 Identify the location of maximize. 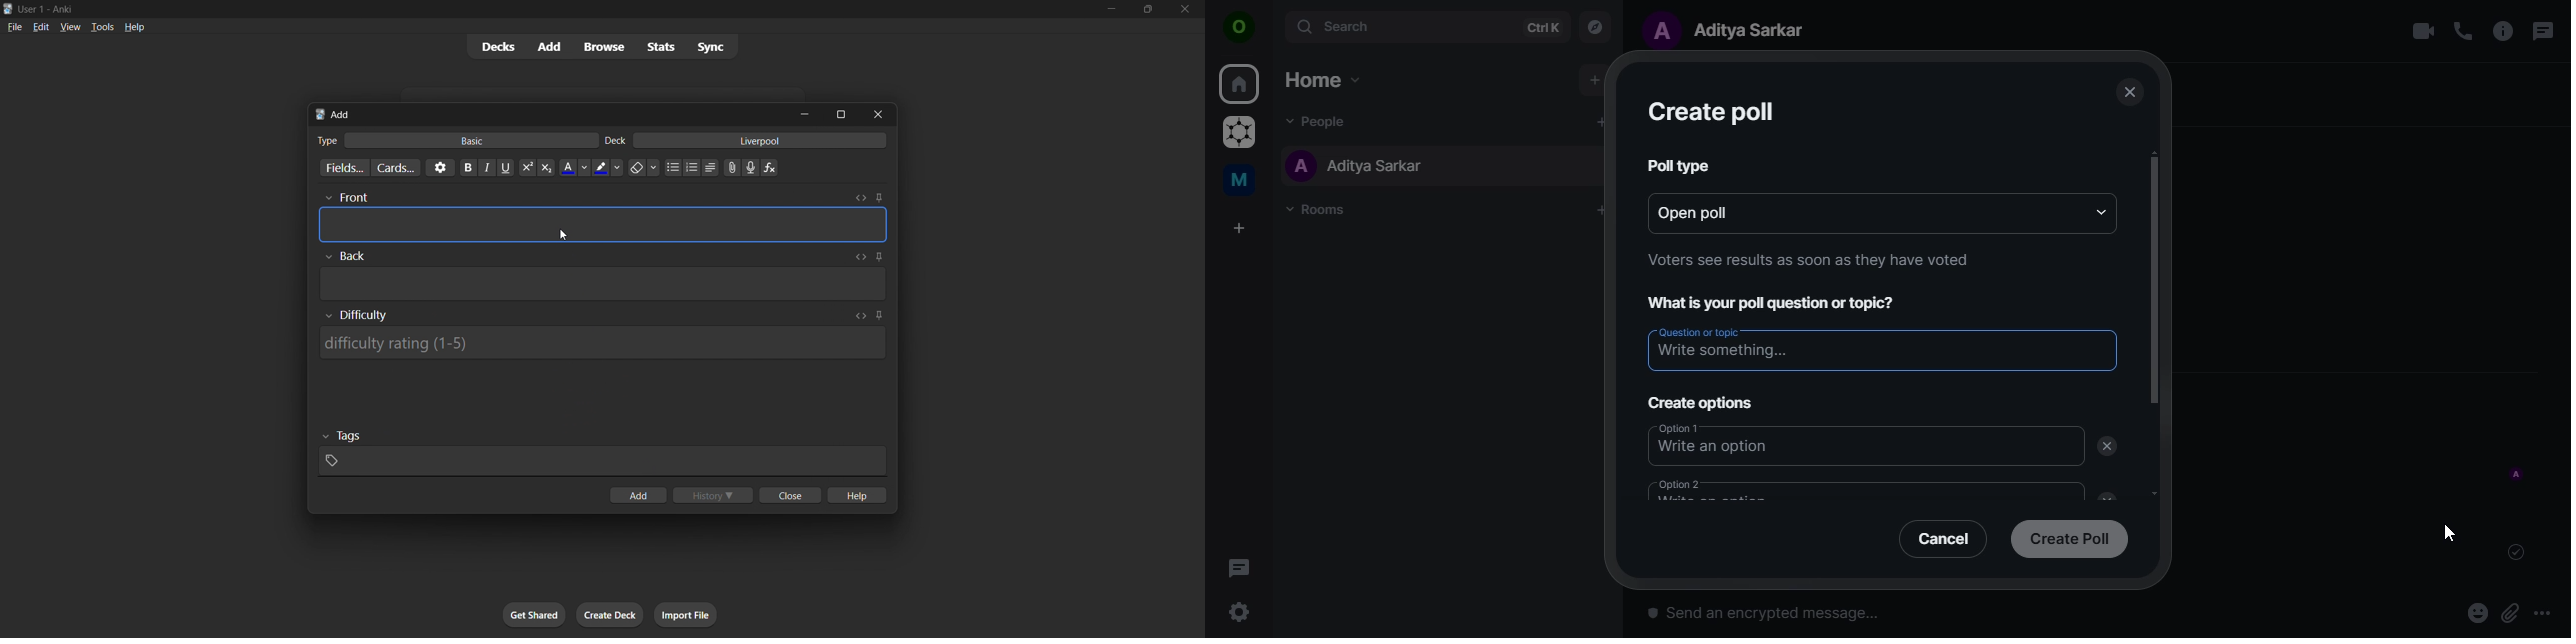
(841, 114).